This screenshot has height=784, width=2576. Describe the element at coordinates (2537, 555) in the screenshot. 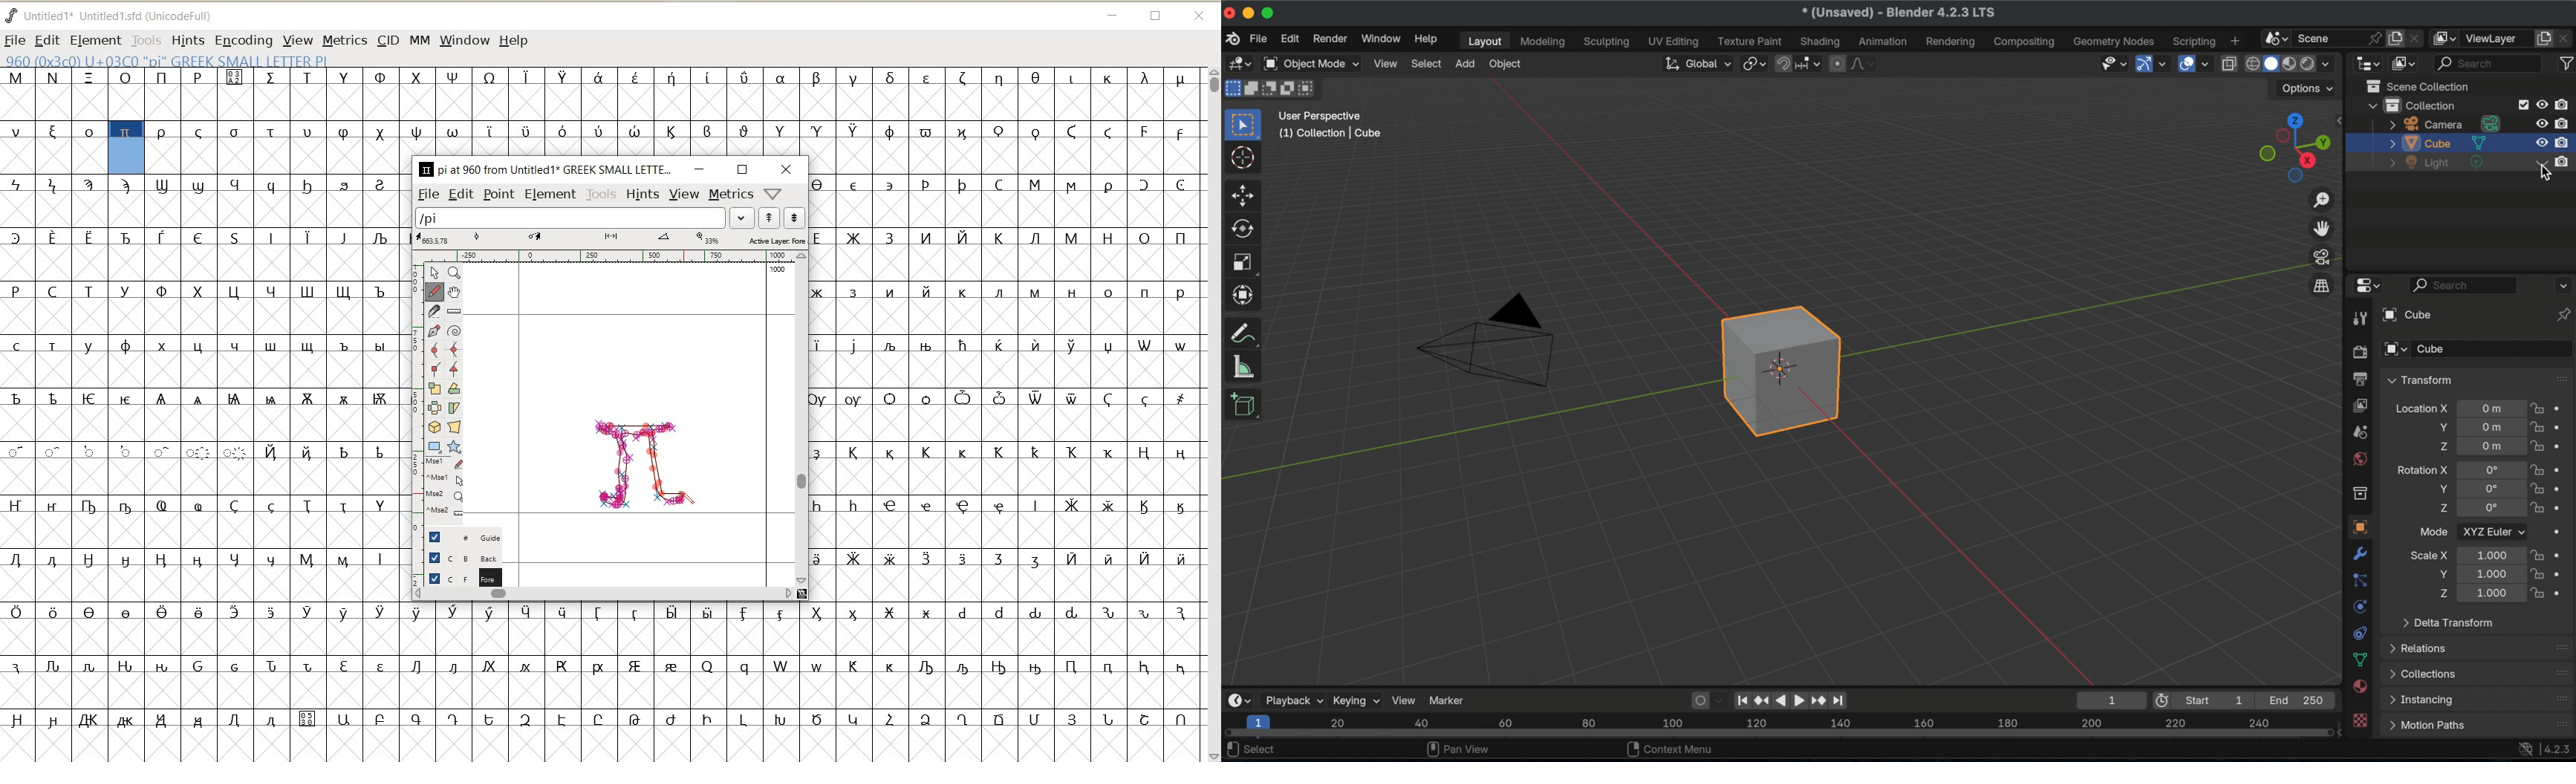

I see `lock scale` at that location.